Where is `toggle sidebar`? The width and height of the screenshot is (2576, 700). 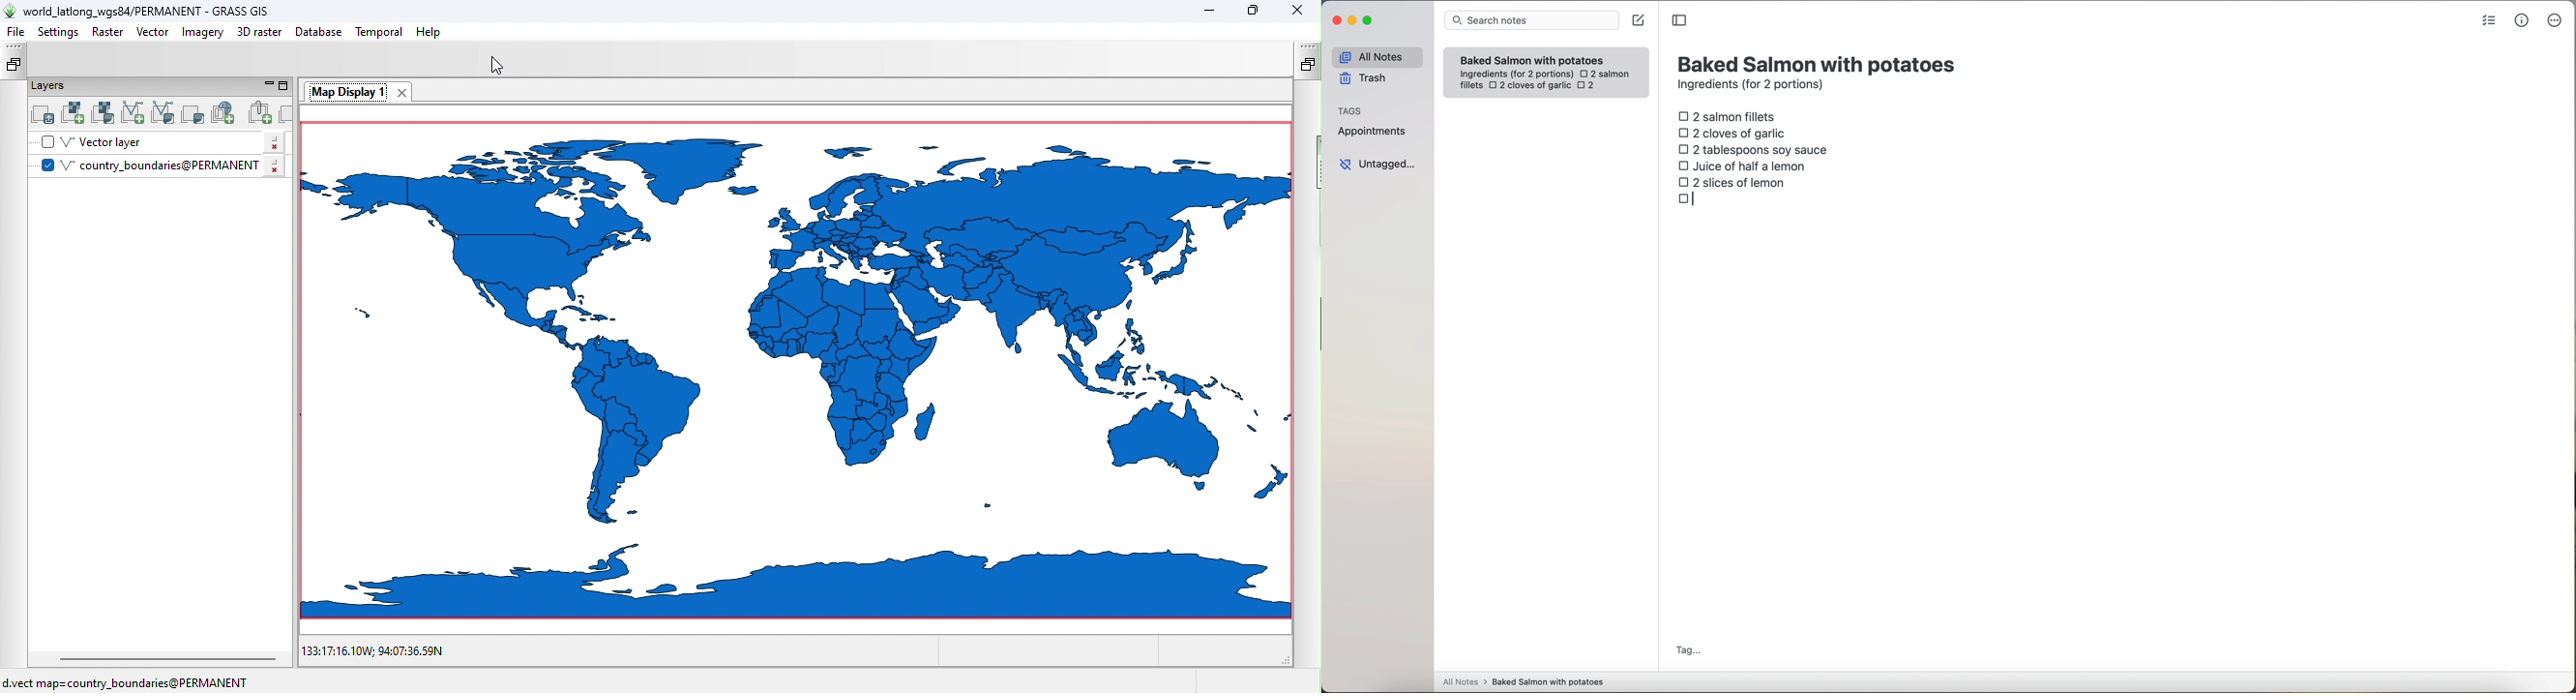 toggle sidebar is located at coordinates (1681, 21).